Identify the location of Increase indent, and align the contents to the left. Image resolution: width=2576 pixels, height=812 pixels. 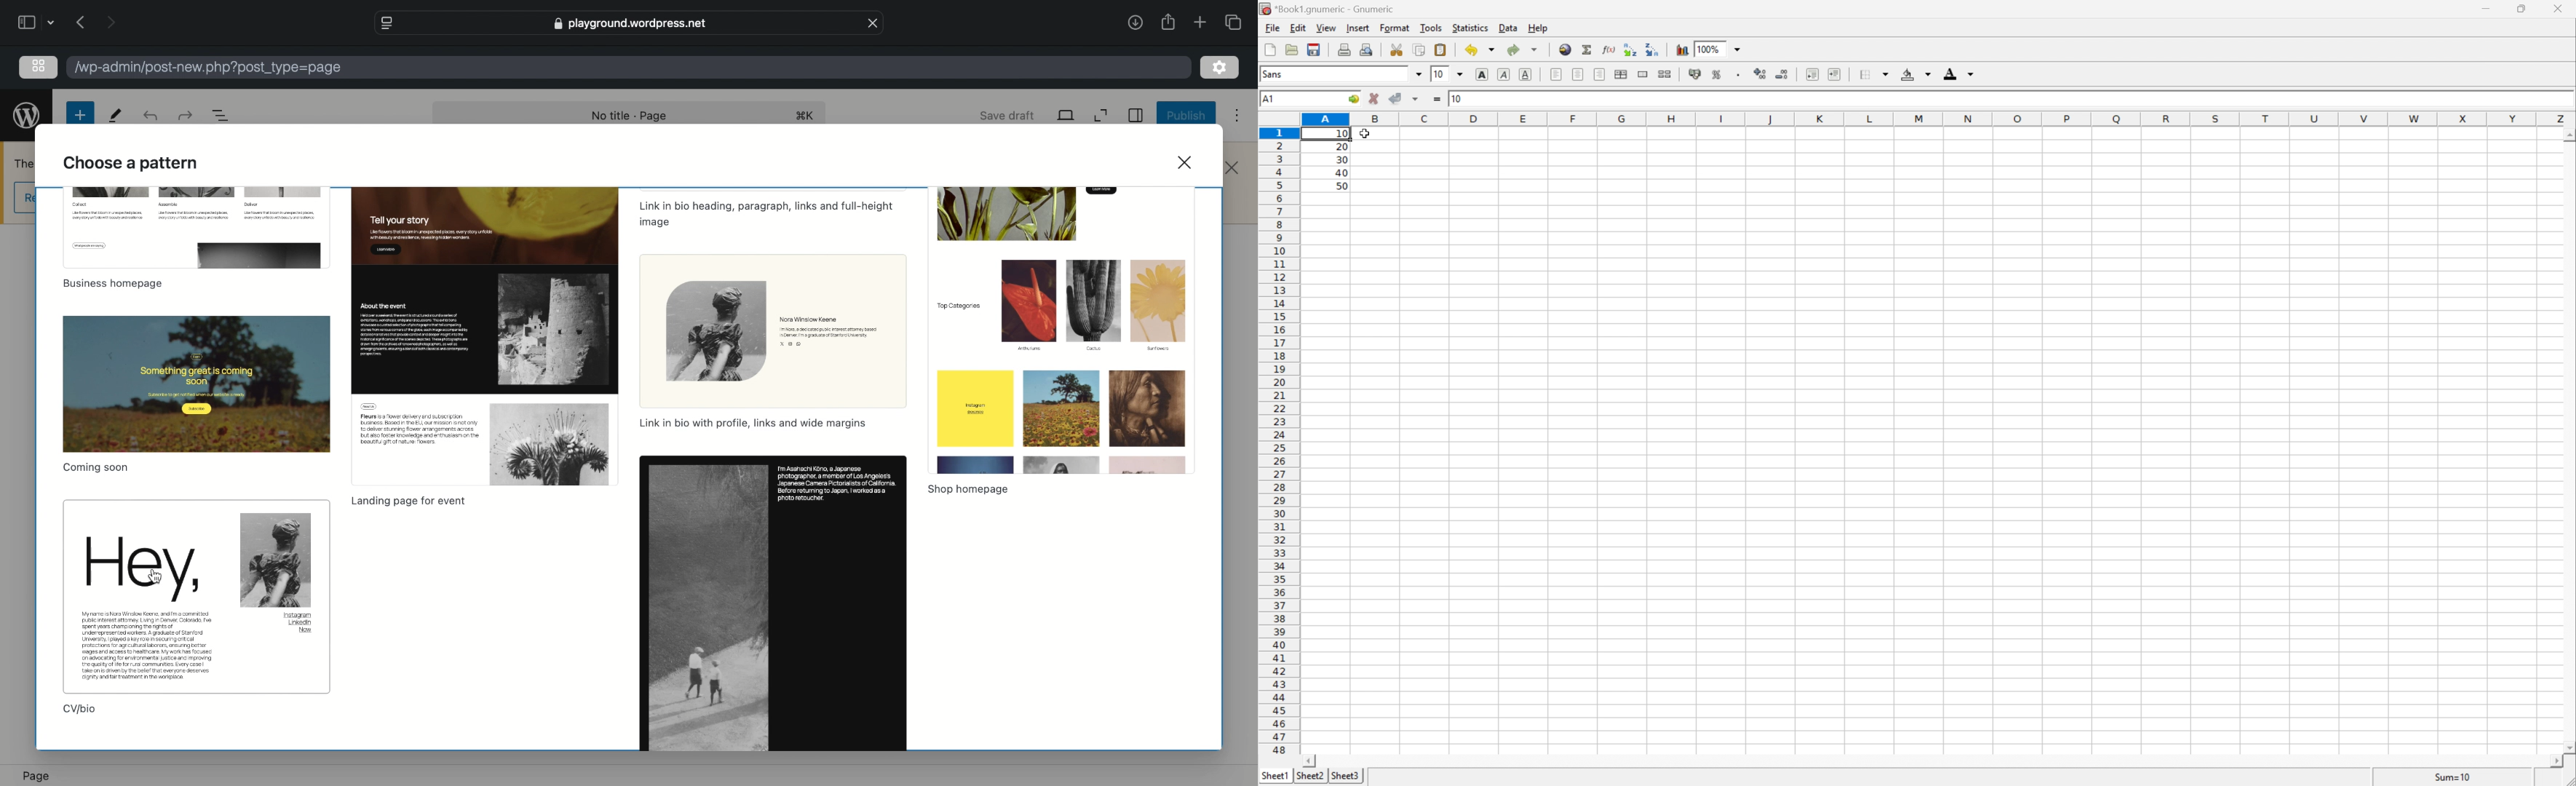
(1835, 74).